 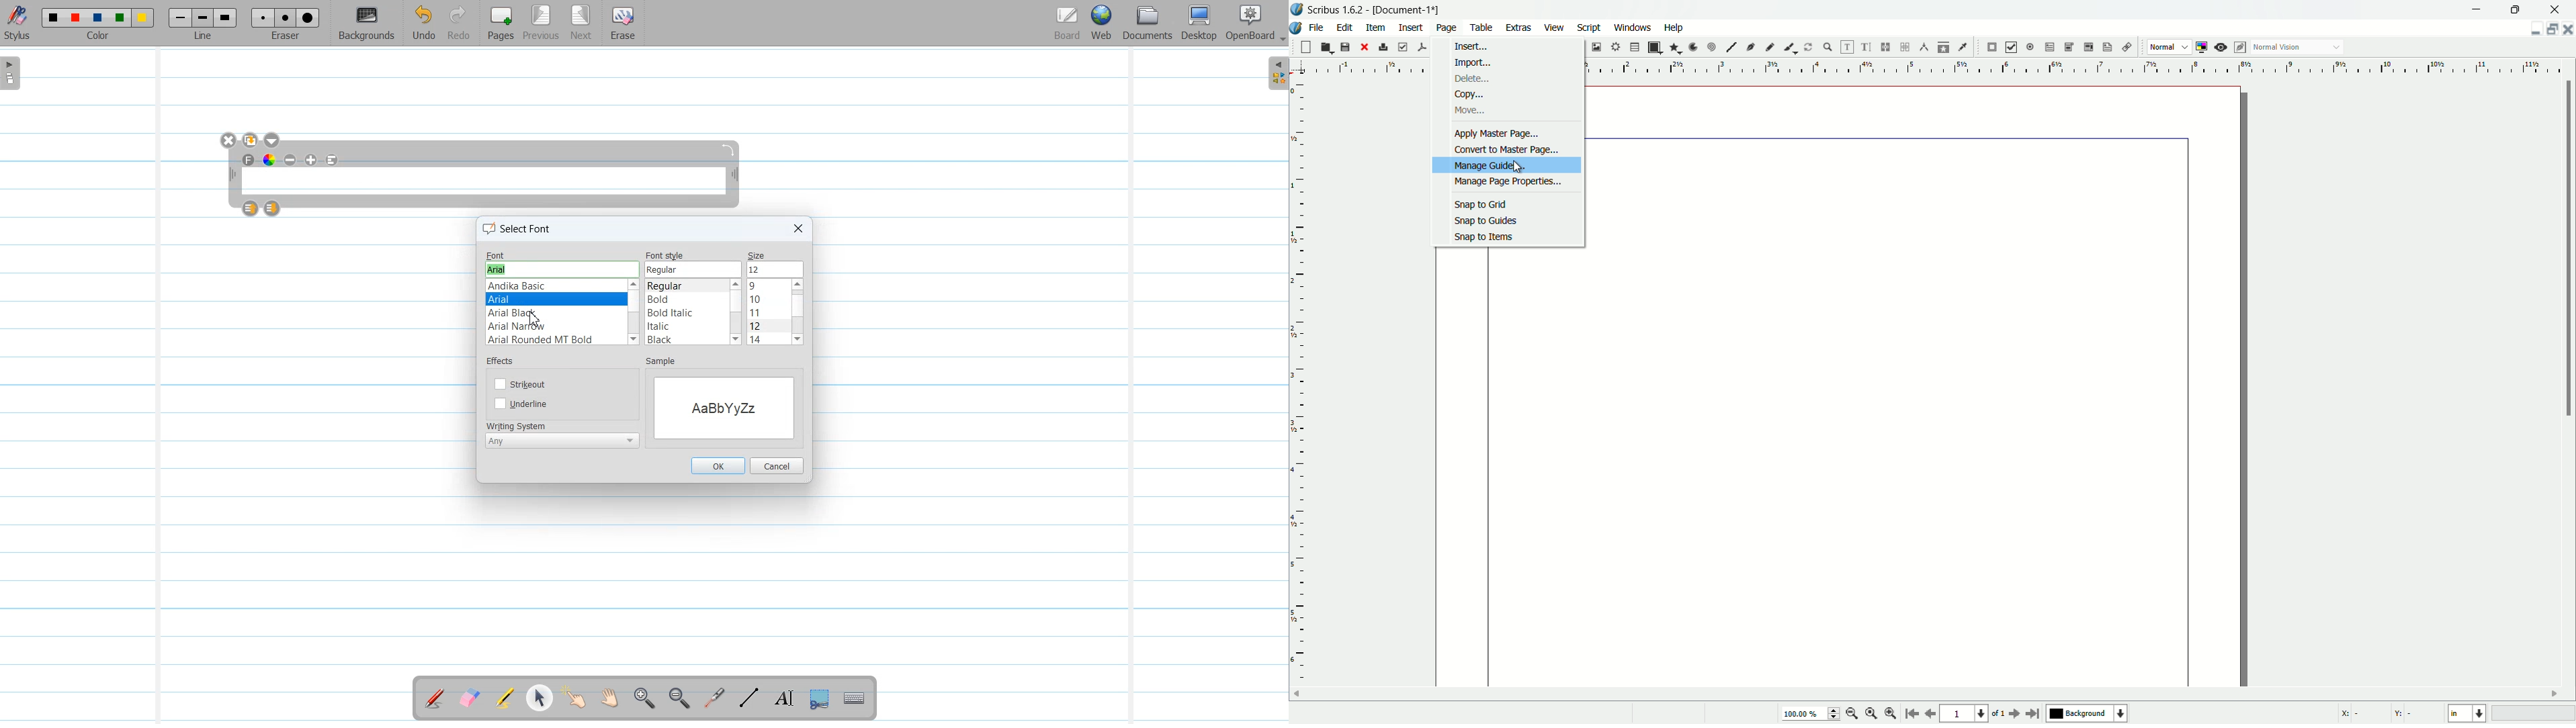 What do you see at coordinates (1446, 25) in the screenshot?
I see `page menu` at bounding box center [1446, 25].